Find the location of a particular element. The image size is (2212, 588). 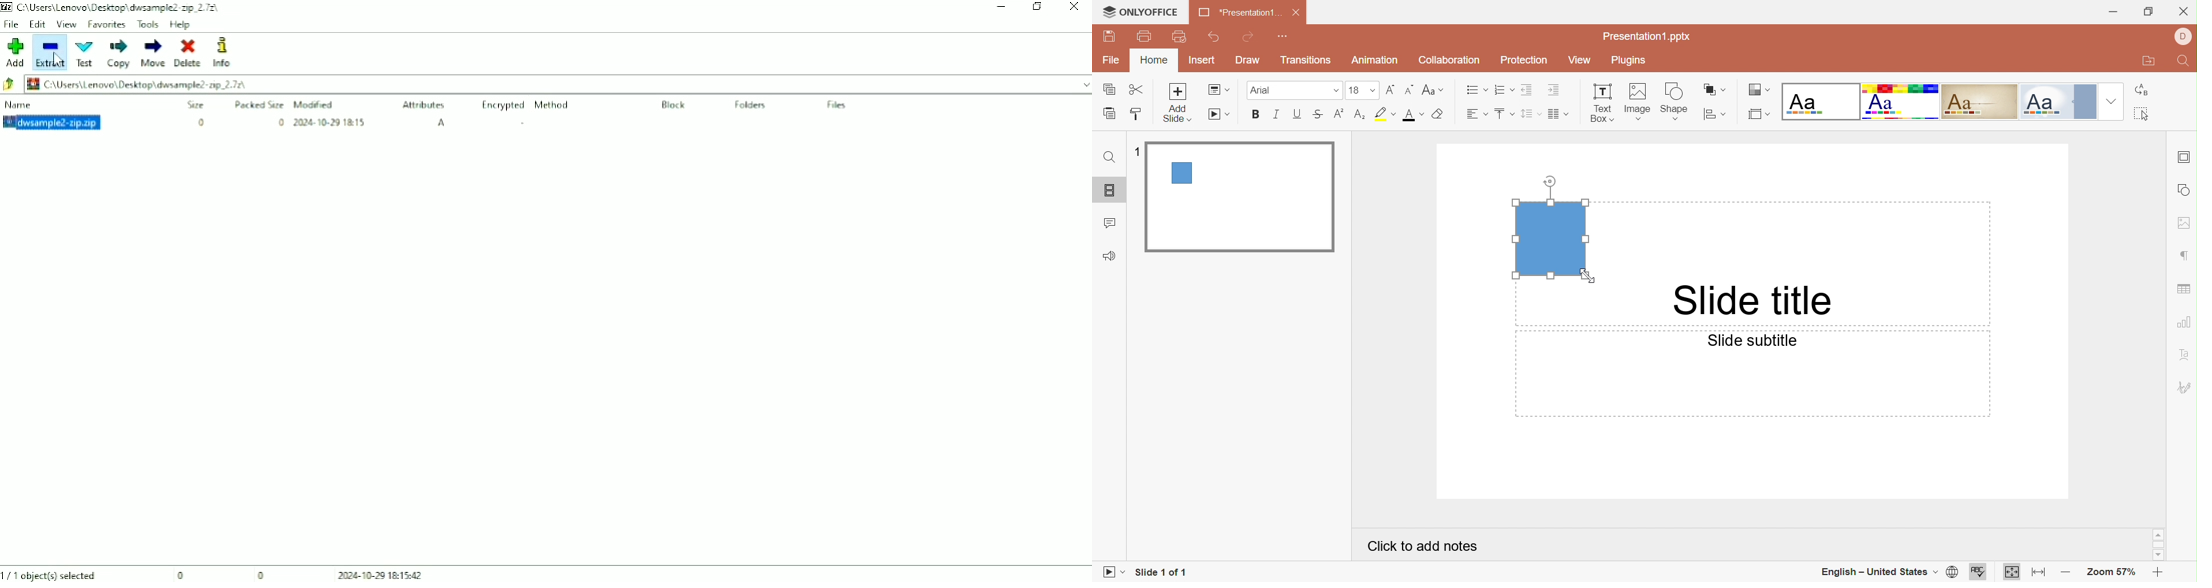

1 is located at coordinates (1139, 154).